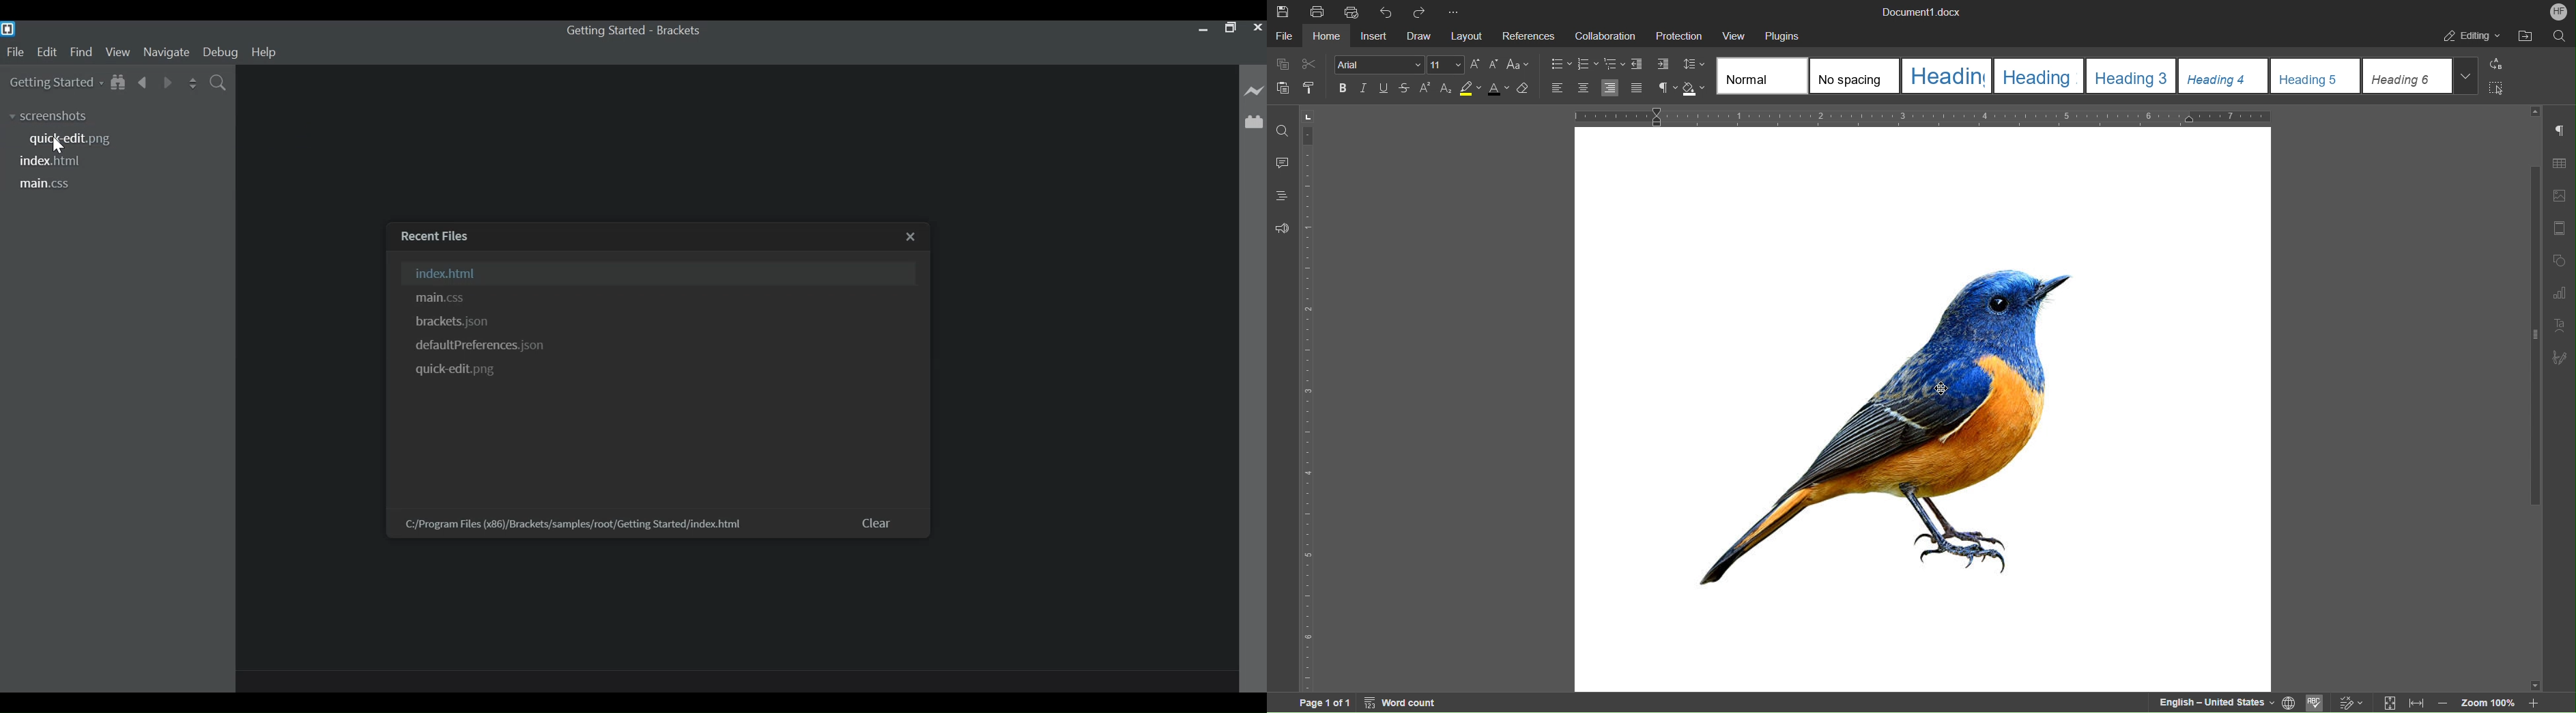 The width and height of the screenshot is (2576, 728). Describe the element at coordinates (1498, 89) in the screenshot. I see `Font Color` at that location.